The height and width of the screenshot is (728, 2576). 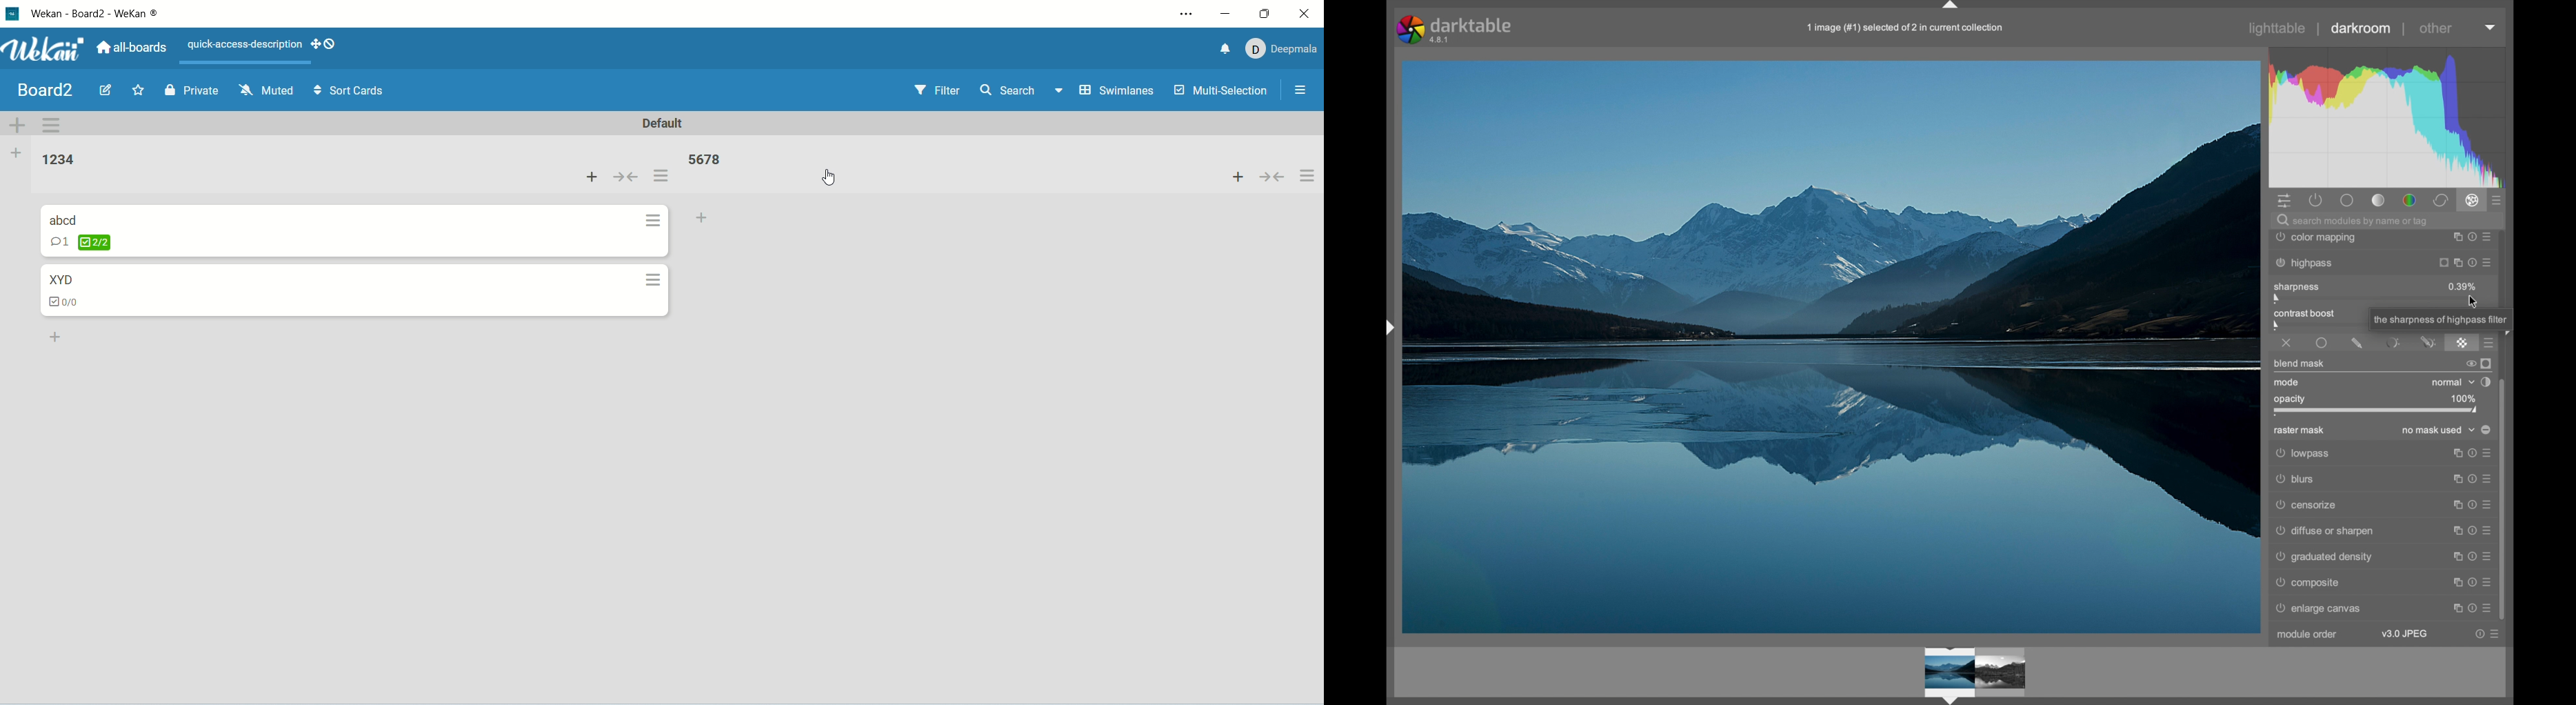 What do you see at coordinates (2470, 365) in the screenshot?
I see `switch off blend mask` at bounding box center [2470, 365].